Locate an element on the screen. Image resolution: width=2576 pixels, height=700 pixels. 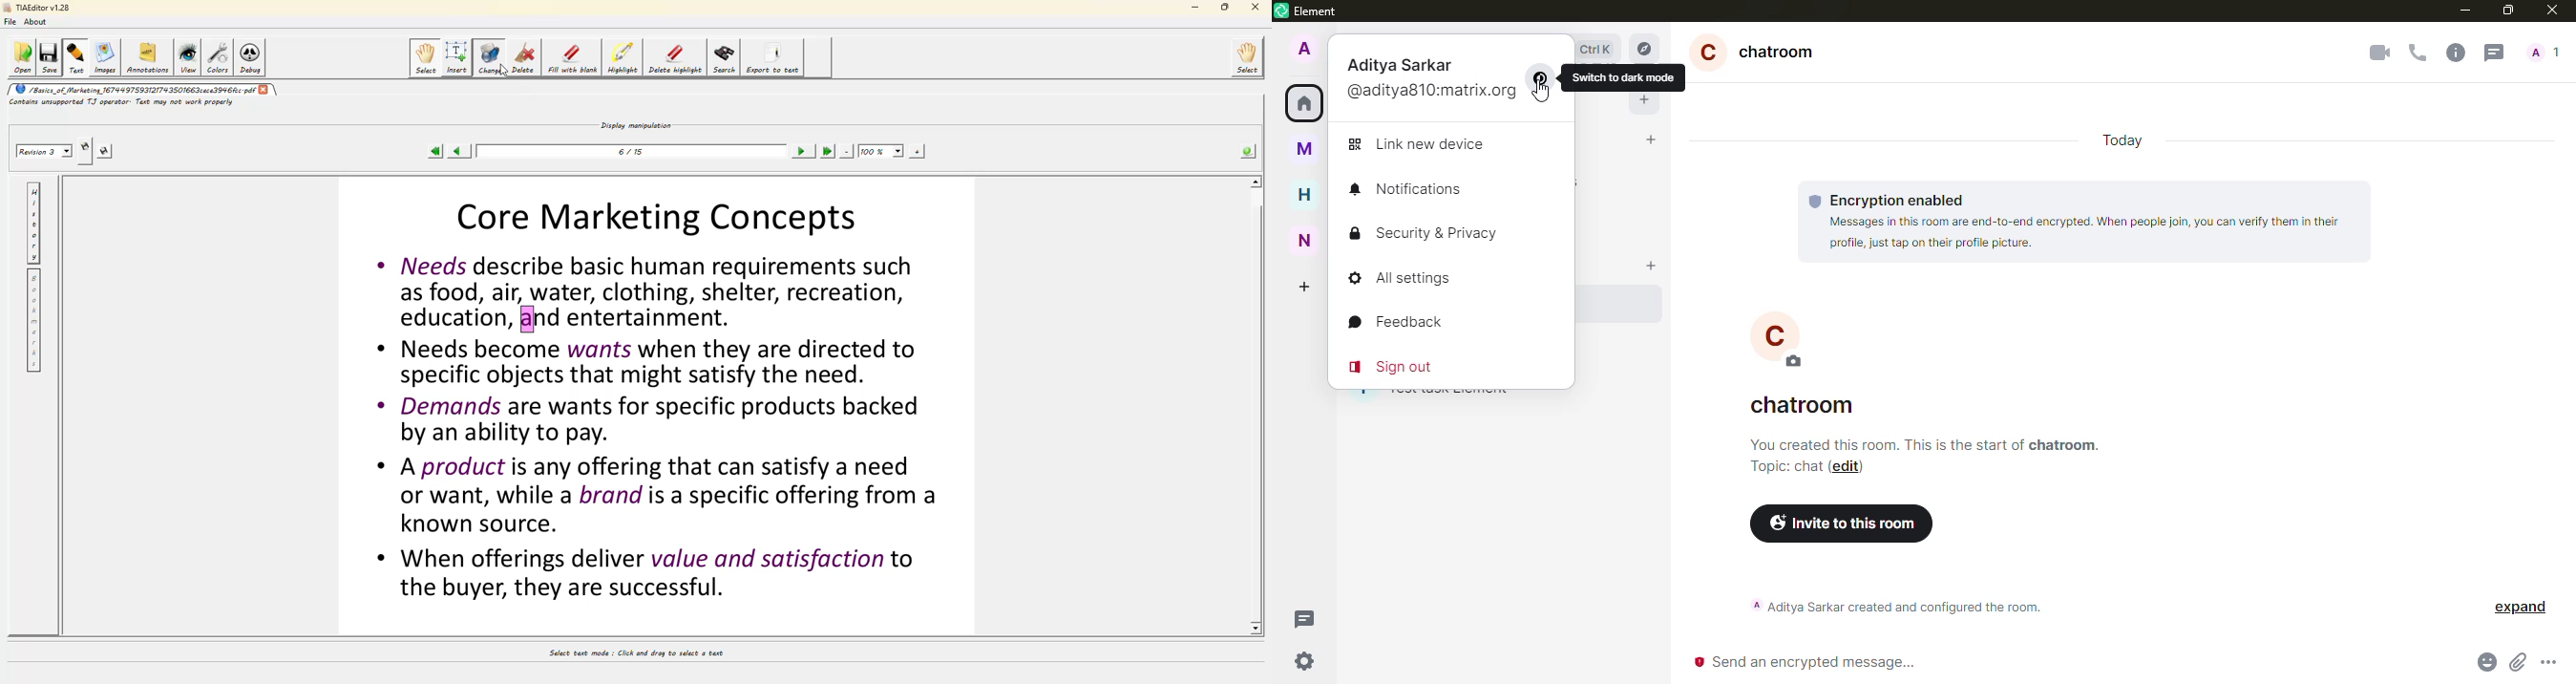
profile is located at coordinates (1306, 47).